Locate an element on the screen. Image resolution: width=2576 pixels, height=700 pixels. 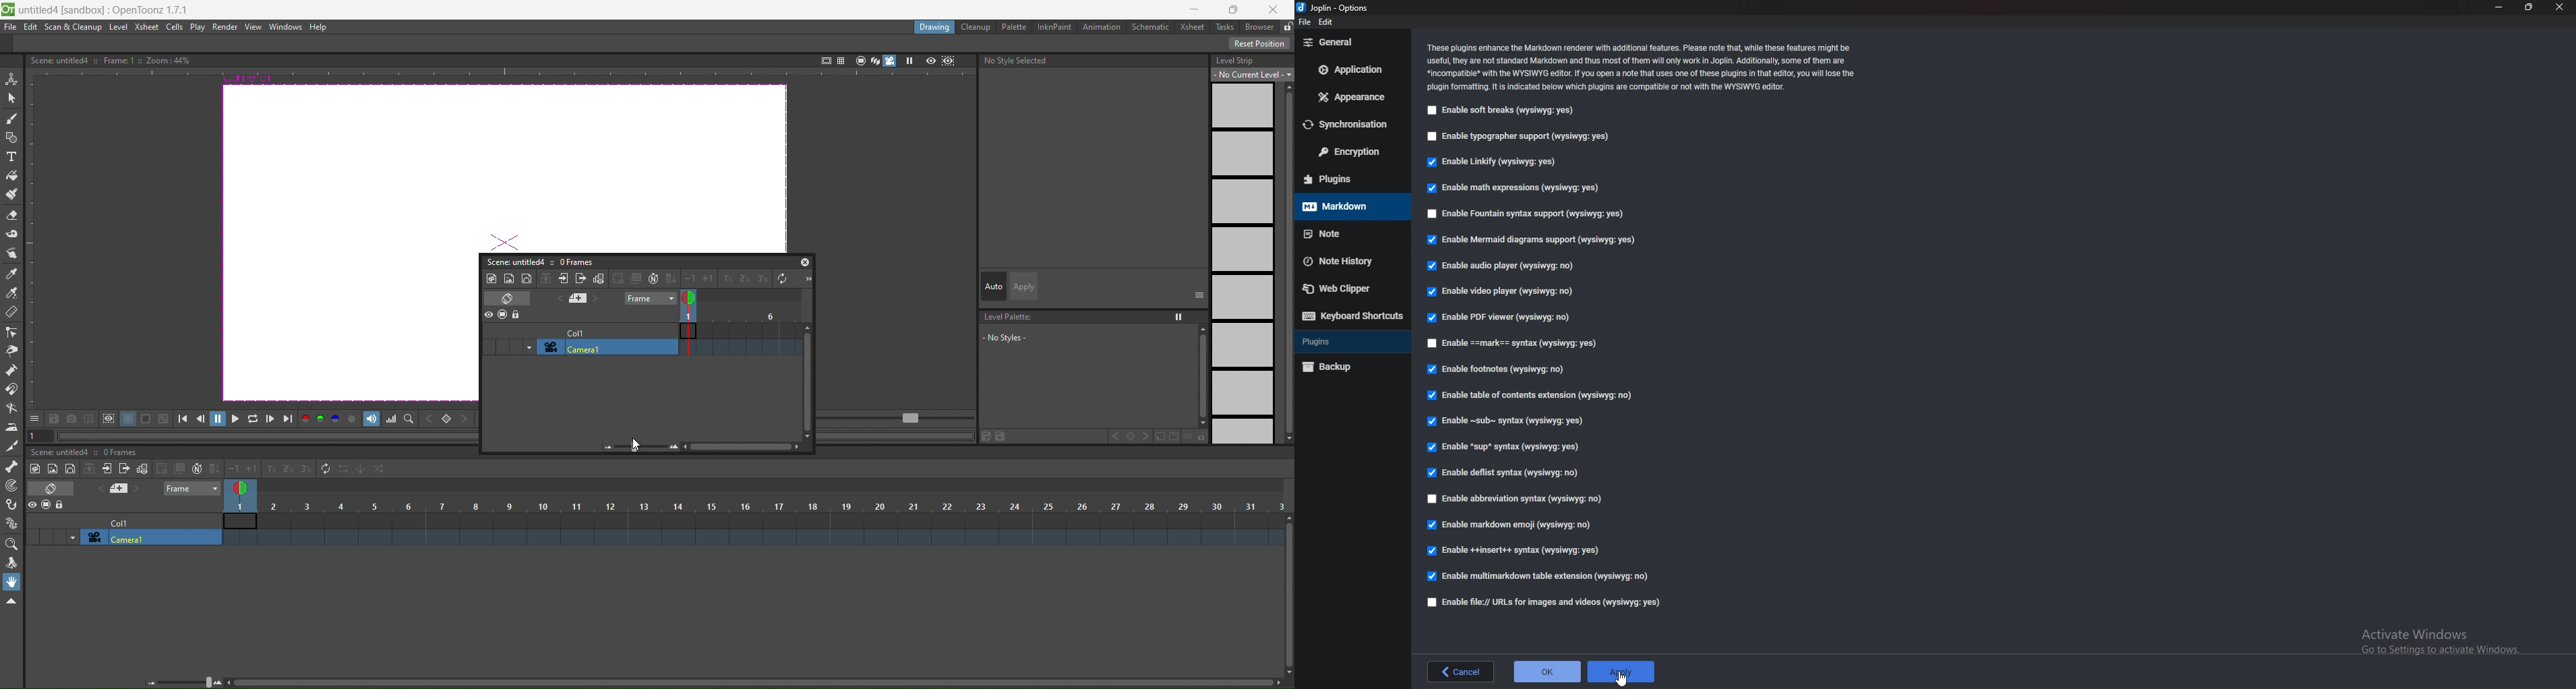
Resize is located at coordinates (2528, 7).